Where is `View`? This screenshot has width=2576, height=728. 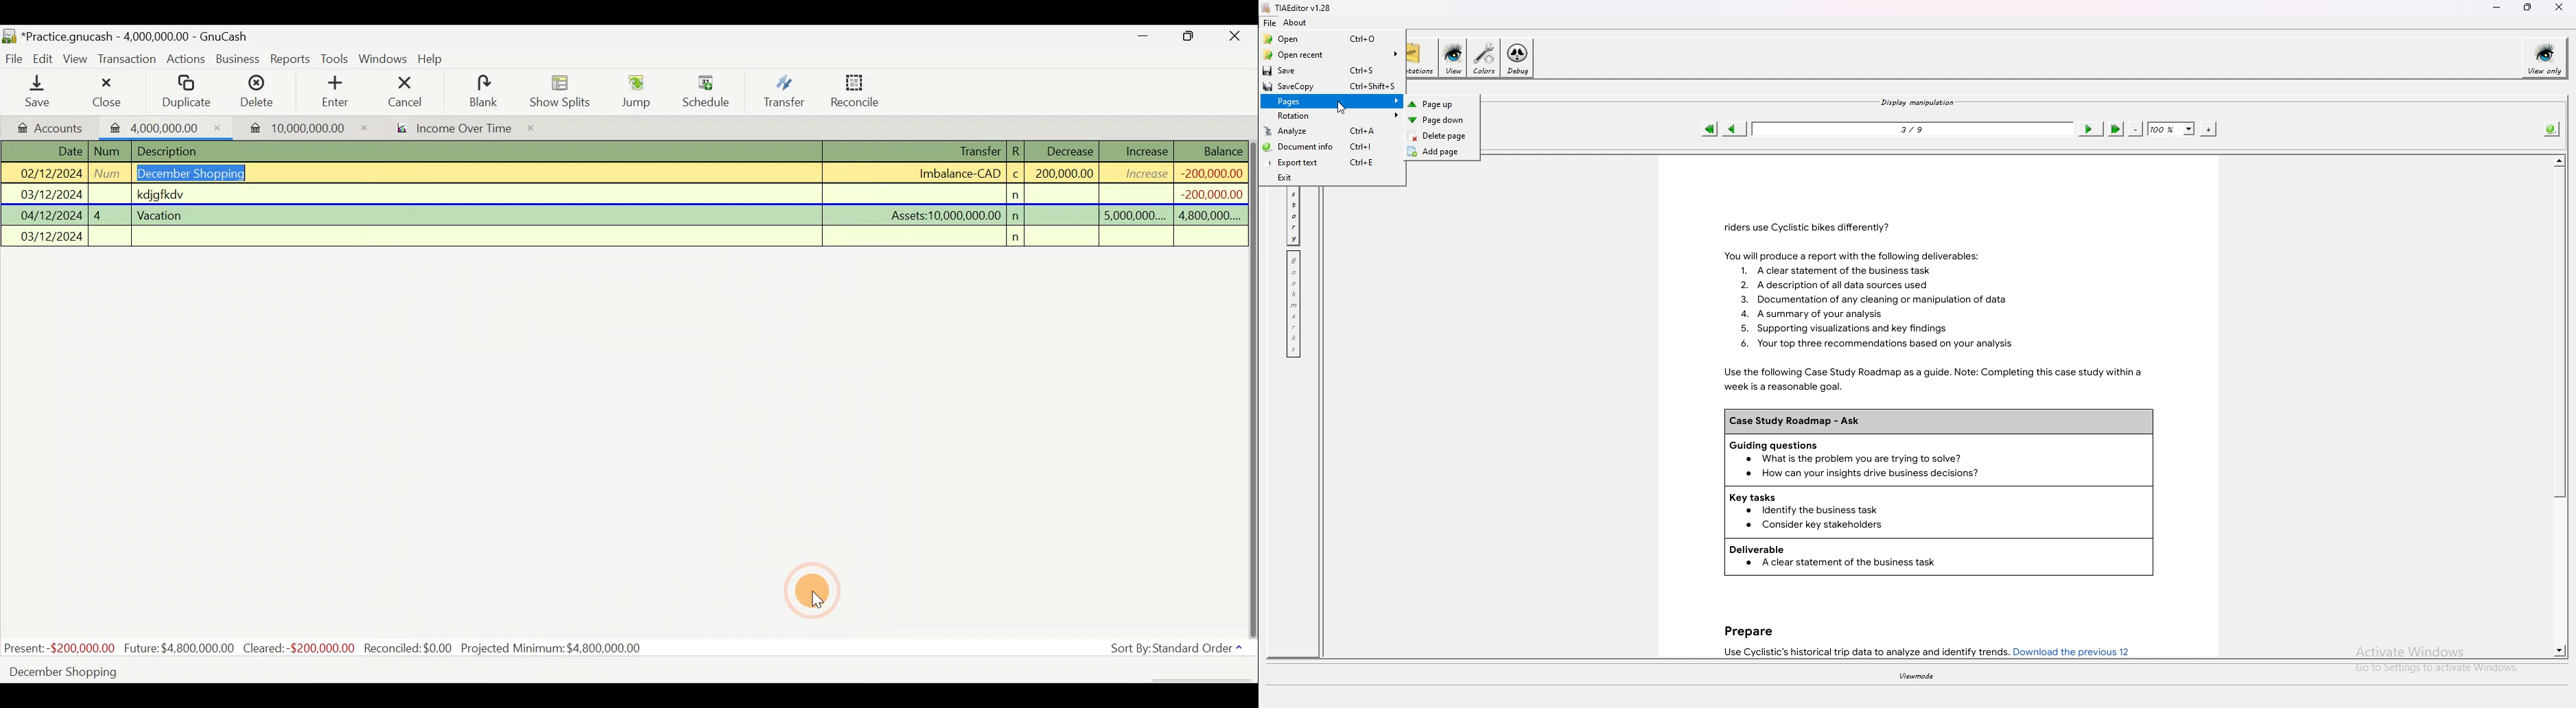
View is located at coordinates (77, 59).